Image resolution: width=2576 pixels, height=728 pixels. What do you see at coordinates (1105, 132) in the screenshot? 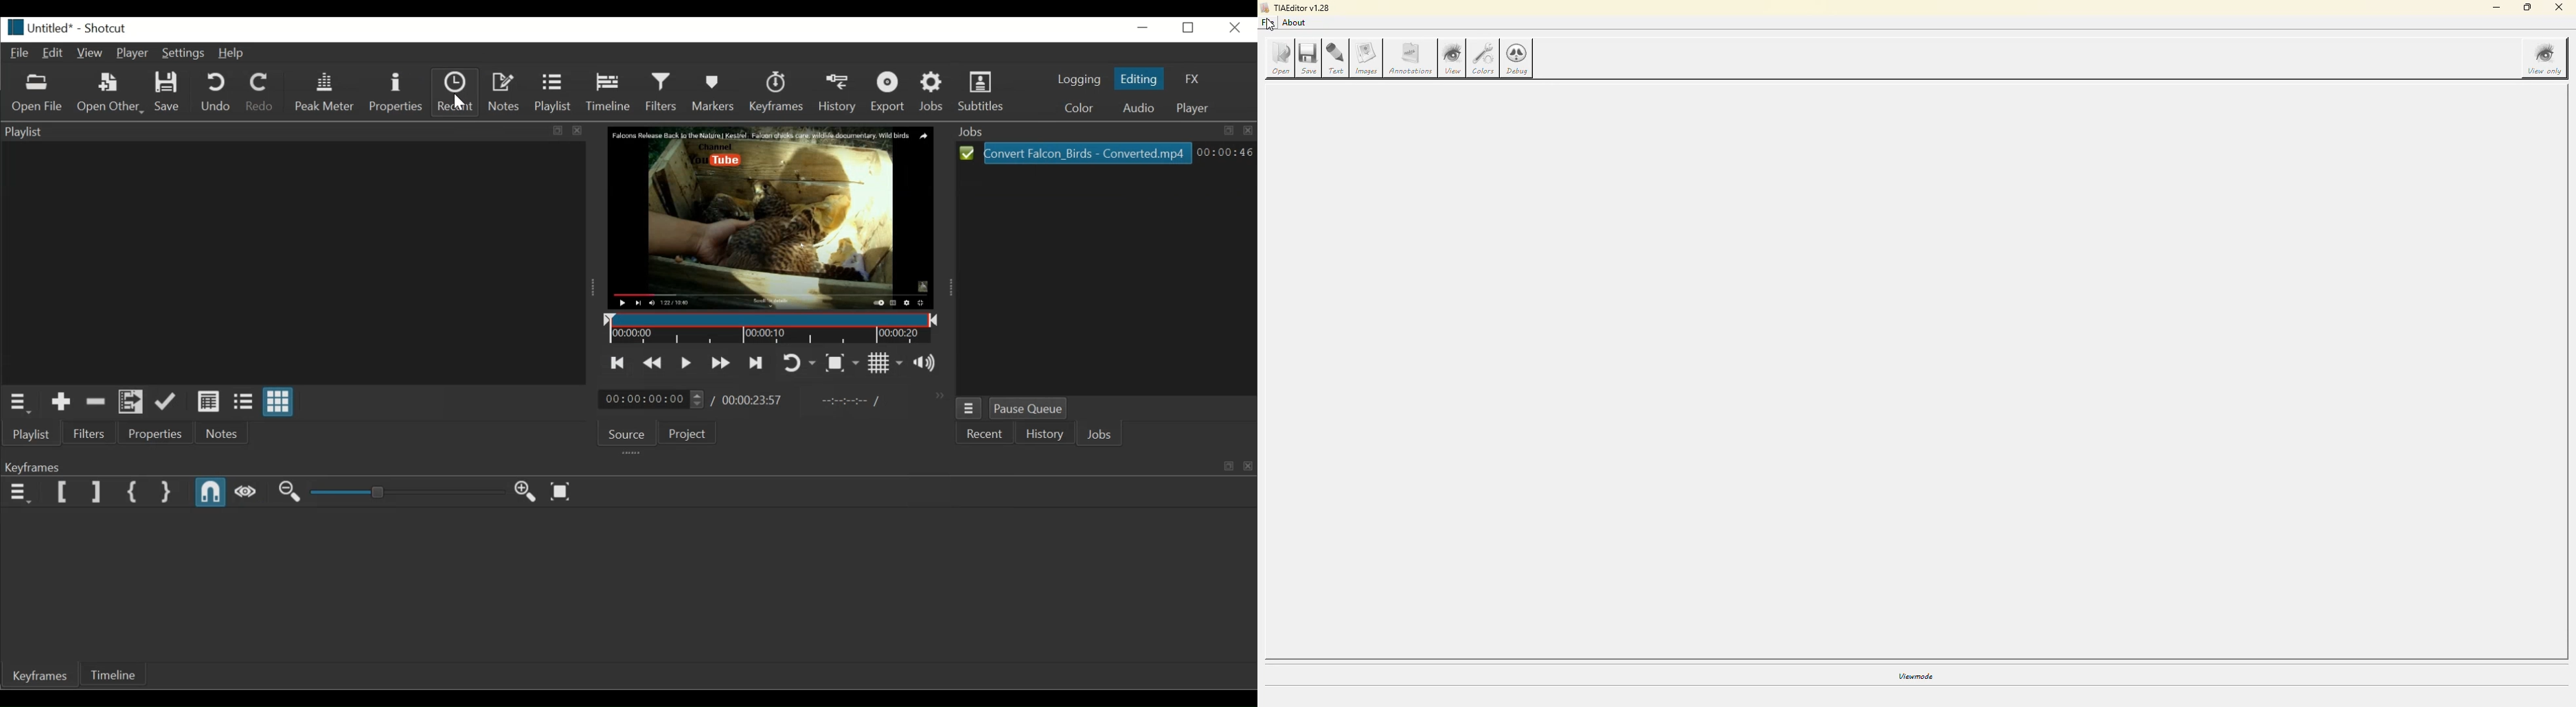
I see `Job` at bounding box center [1105, 132].